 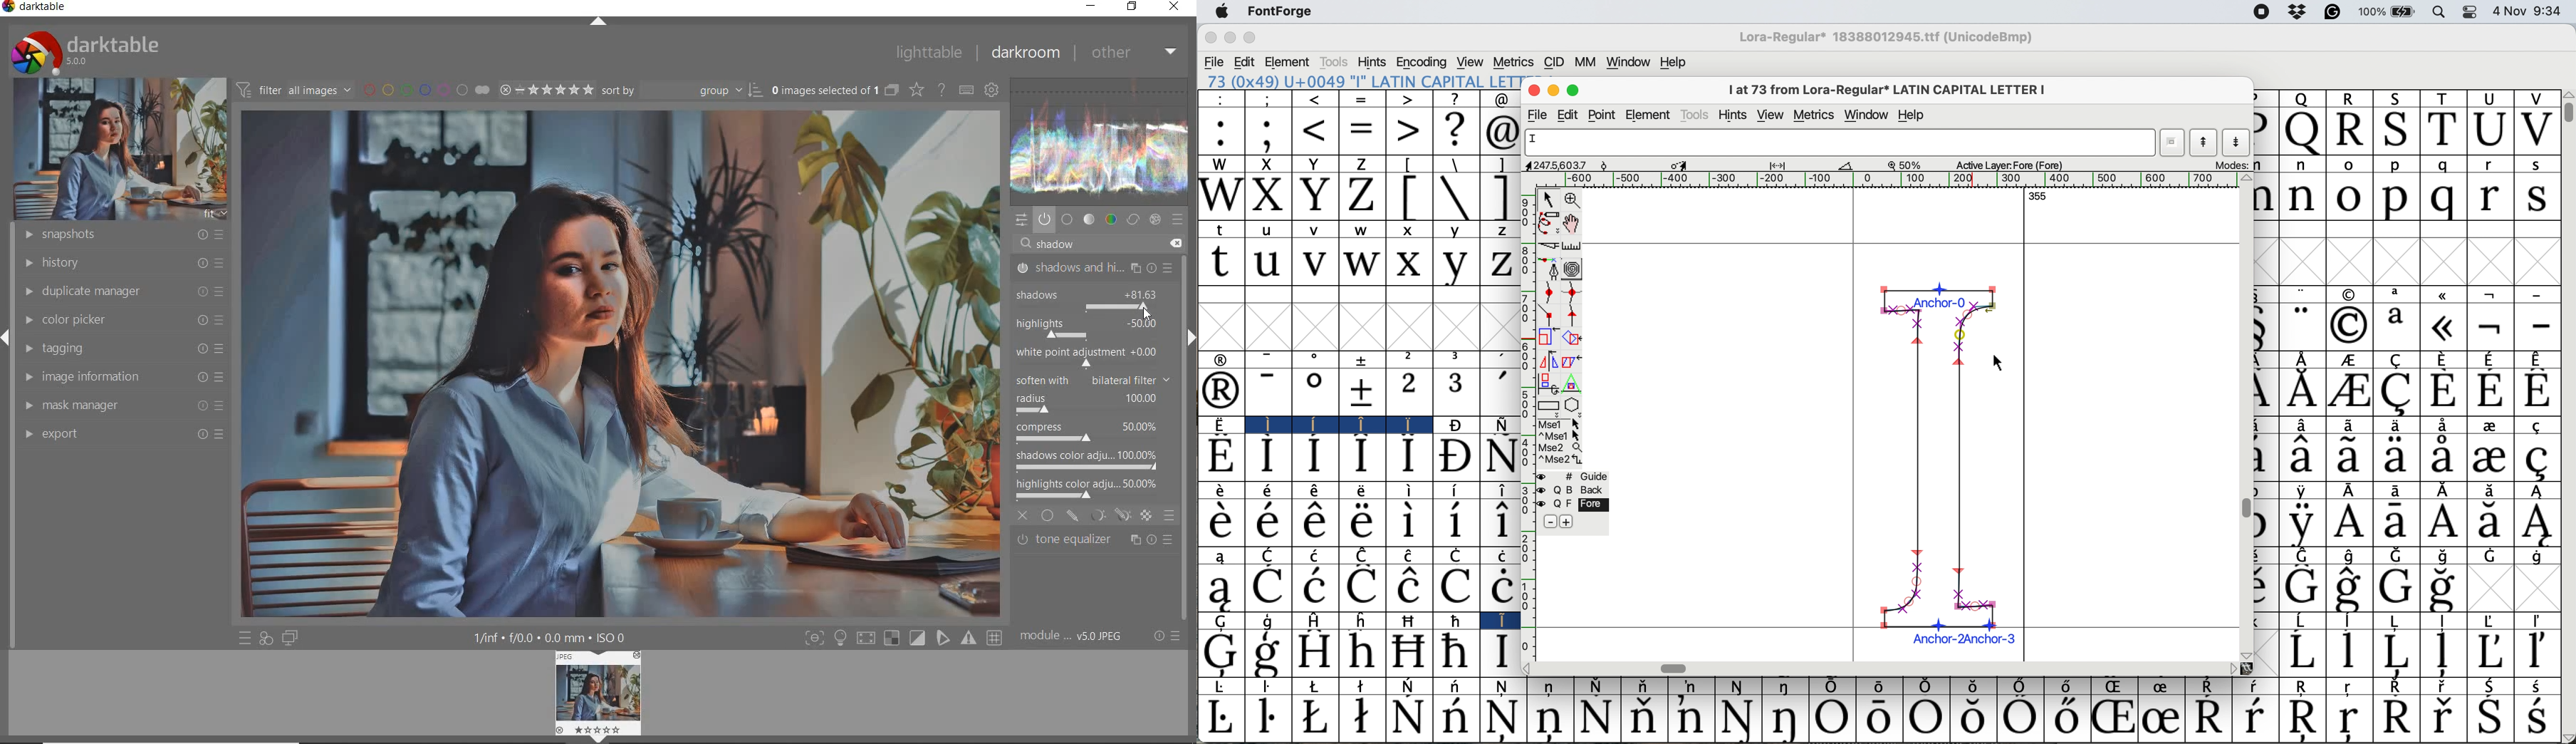 I want to click on Symbol, so click(x=1832, y=687).